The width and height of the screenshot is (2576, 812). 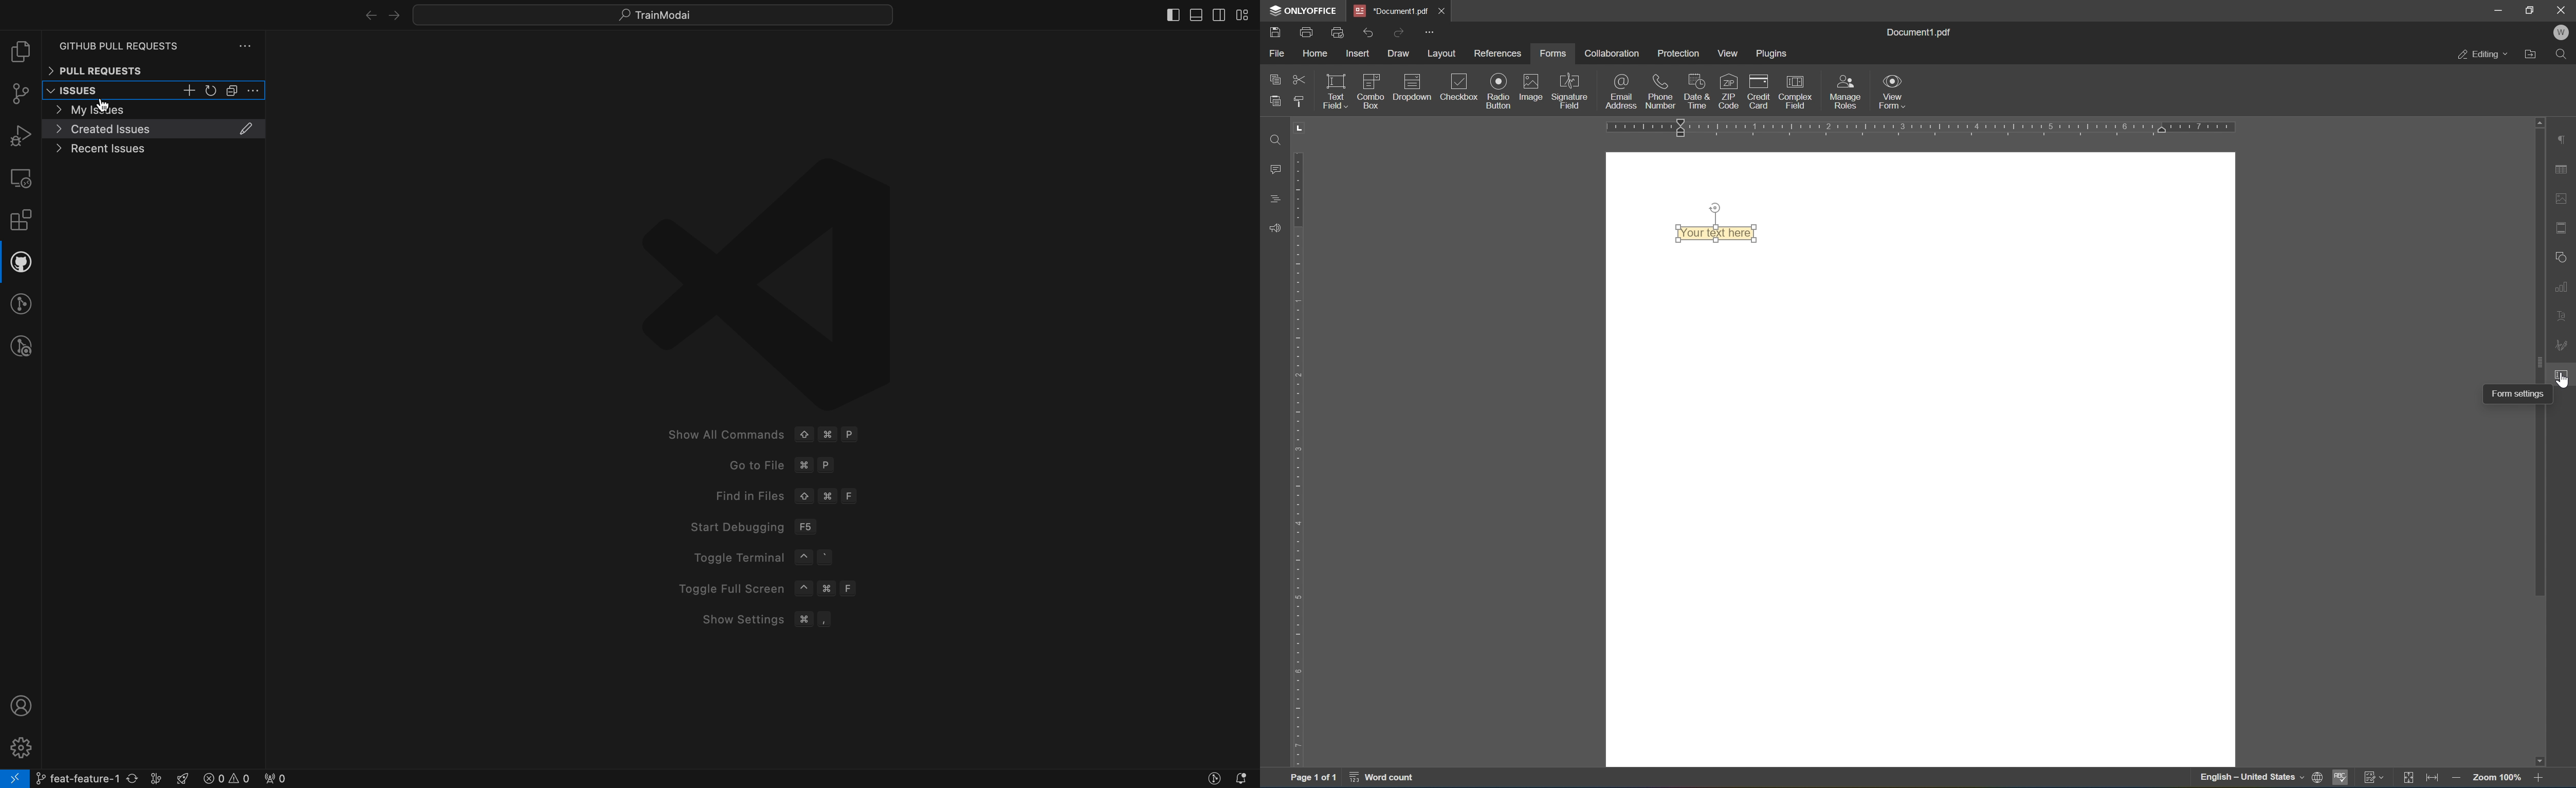 What do you see at coordinates (2497, 777) in the screenshot?
I see `zoom 100%` at bounding box center [2497, 777].